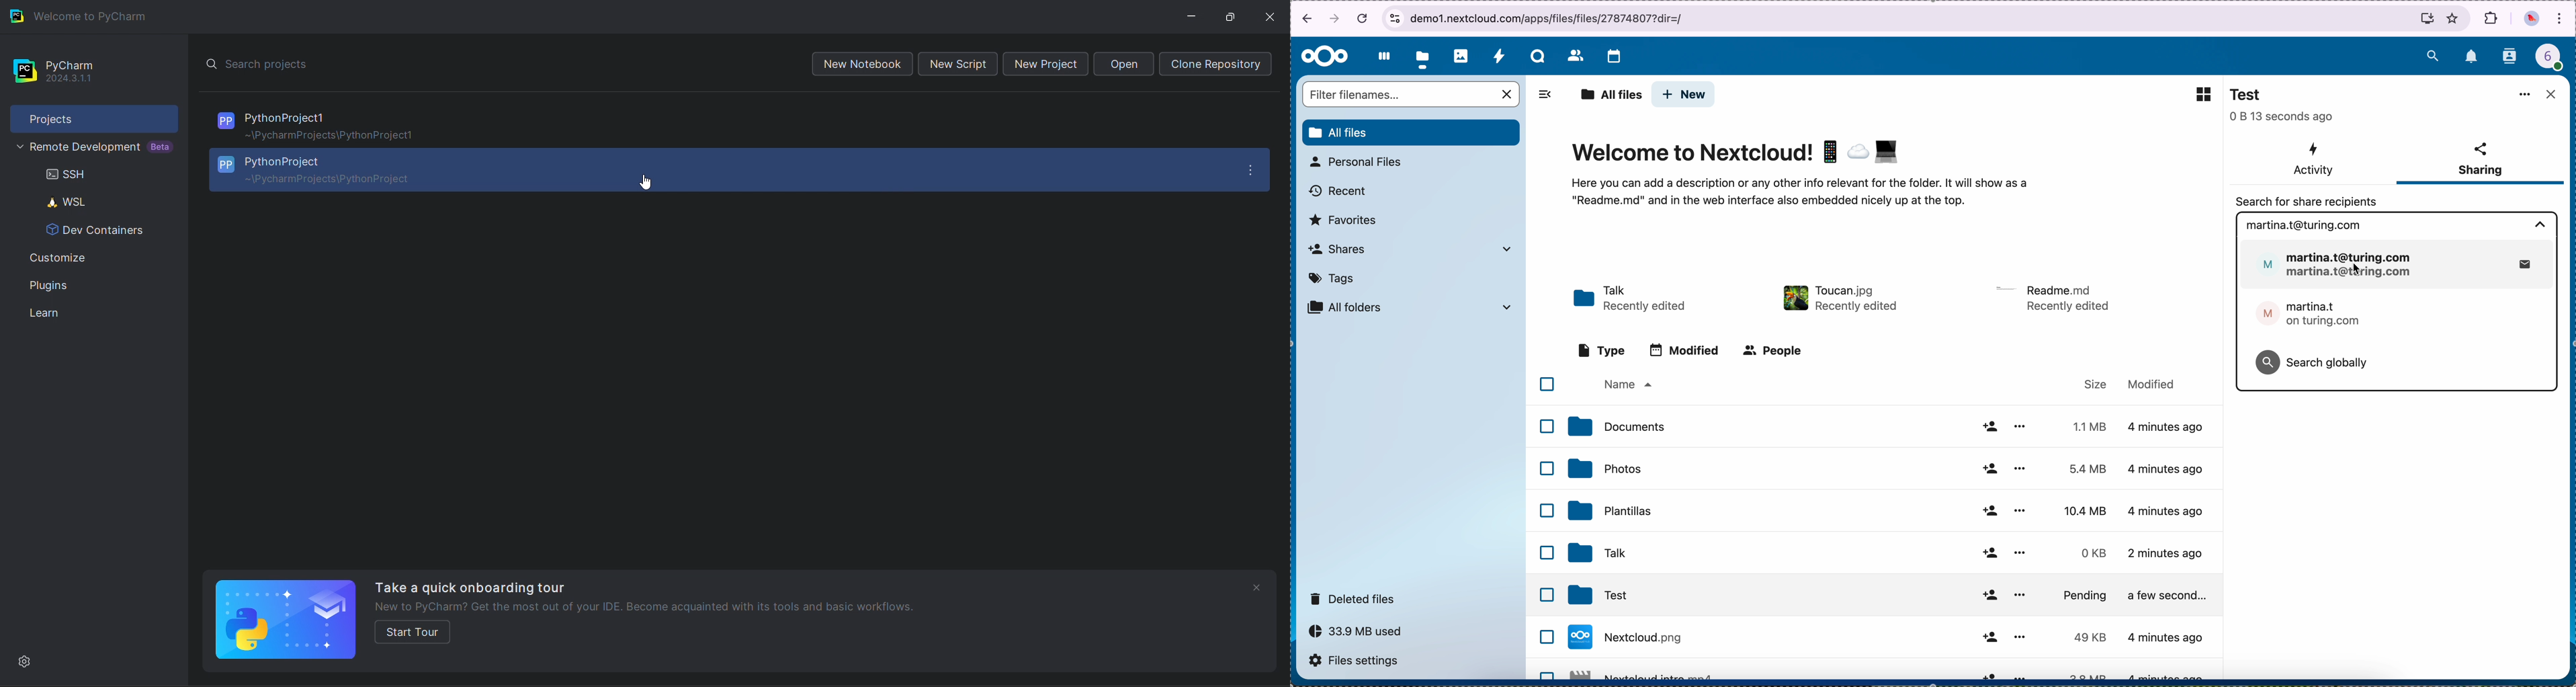 The height and width of the screenshot is (700, 2576). What do you see at coordinates (1775, 351) in the screenshot?
I see `people` at bounding box center [1775, 351].